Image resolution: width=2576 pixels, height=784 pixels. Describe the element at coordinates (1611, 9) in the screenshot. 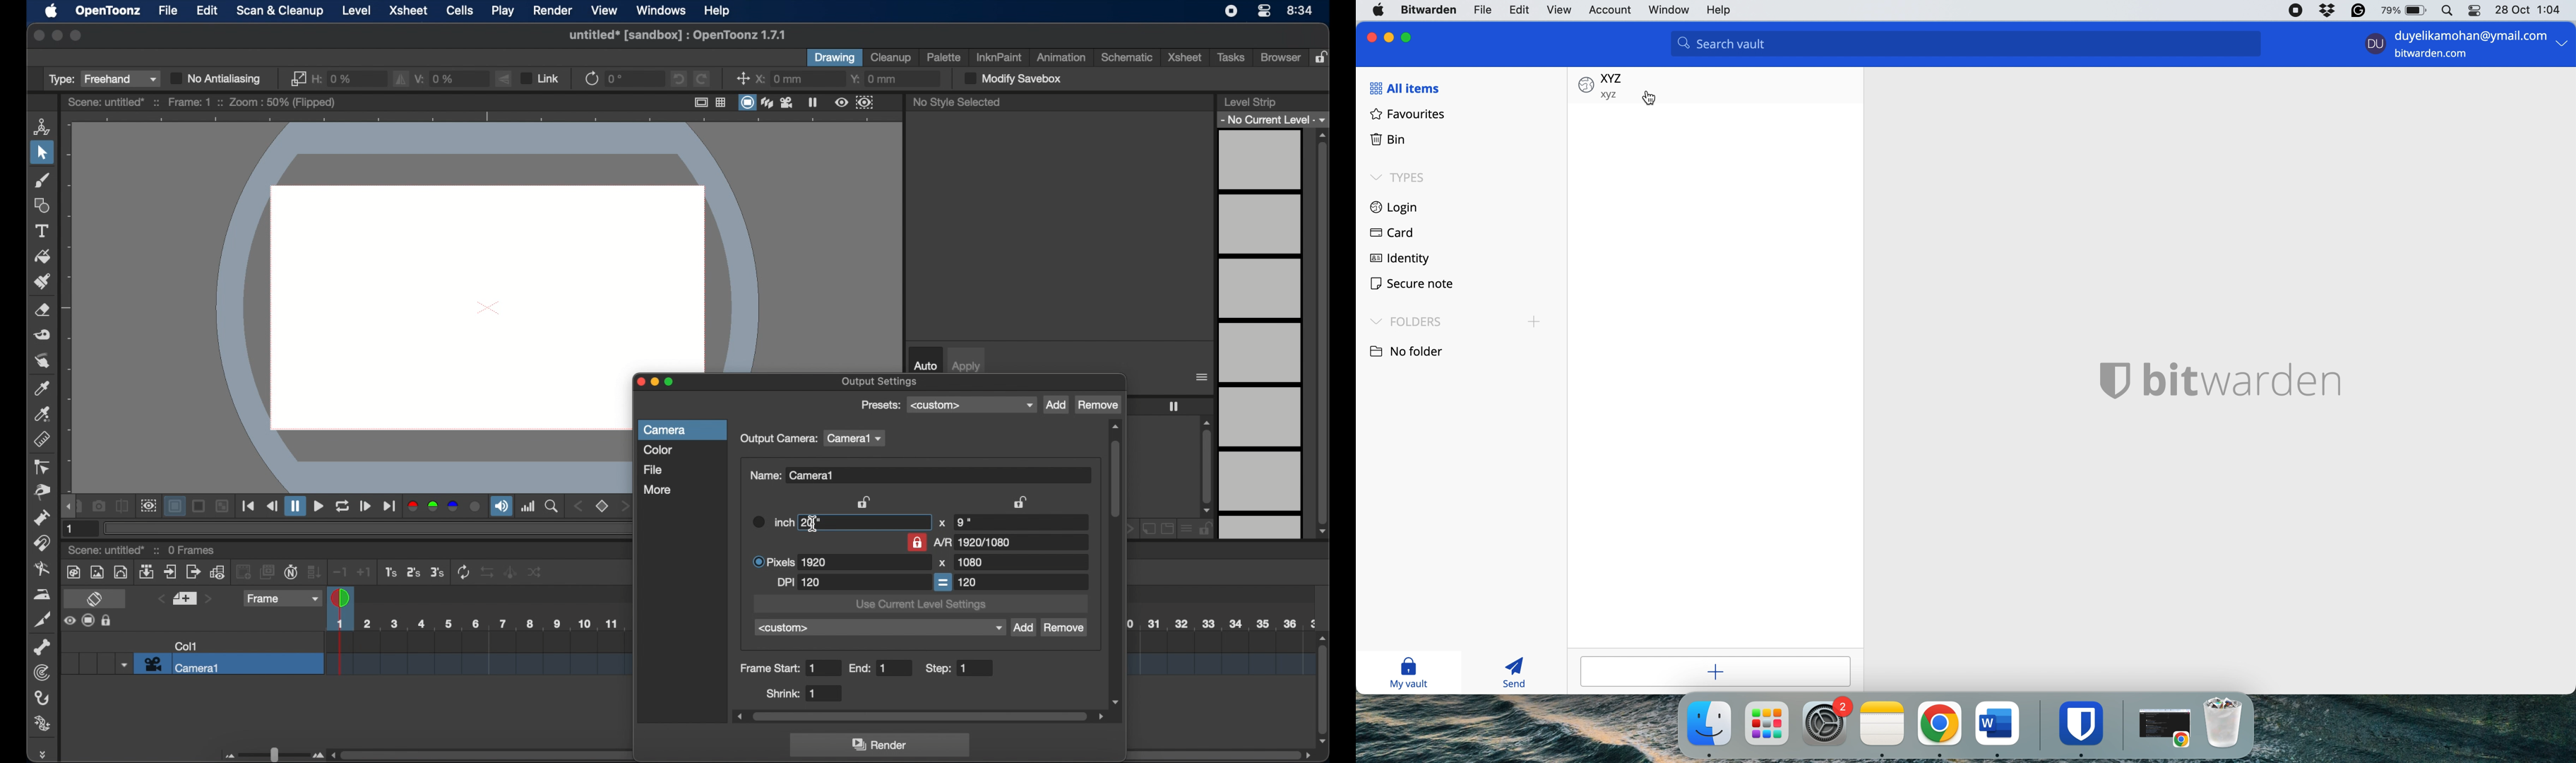

I see `account` at that location.